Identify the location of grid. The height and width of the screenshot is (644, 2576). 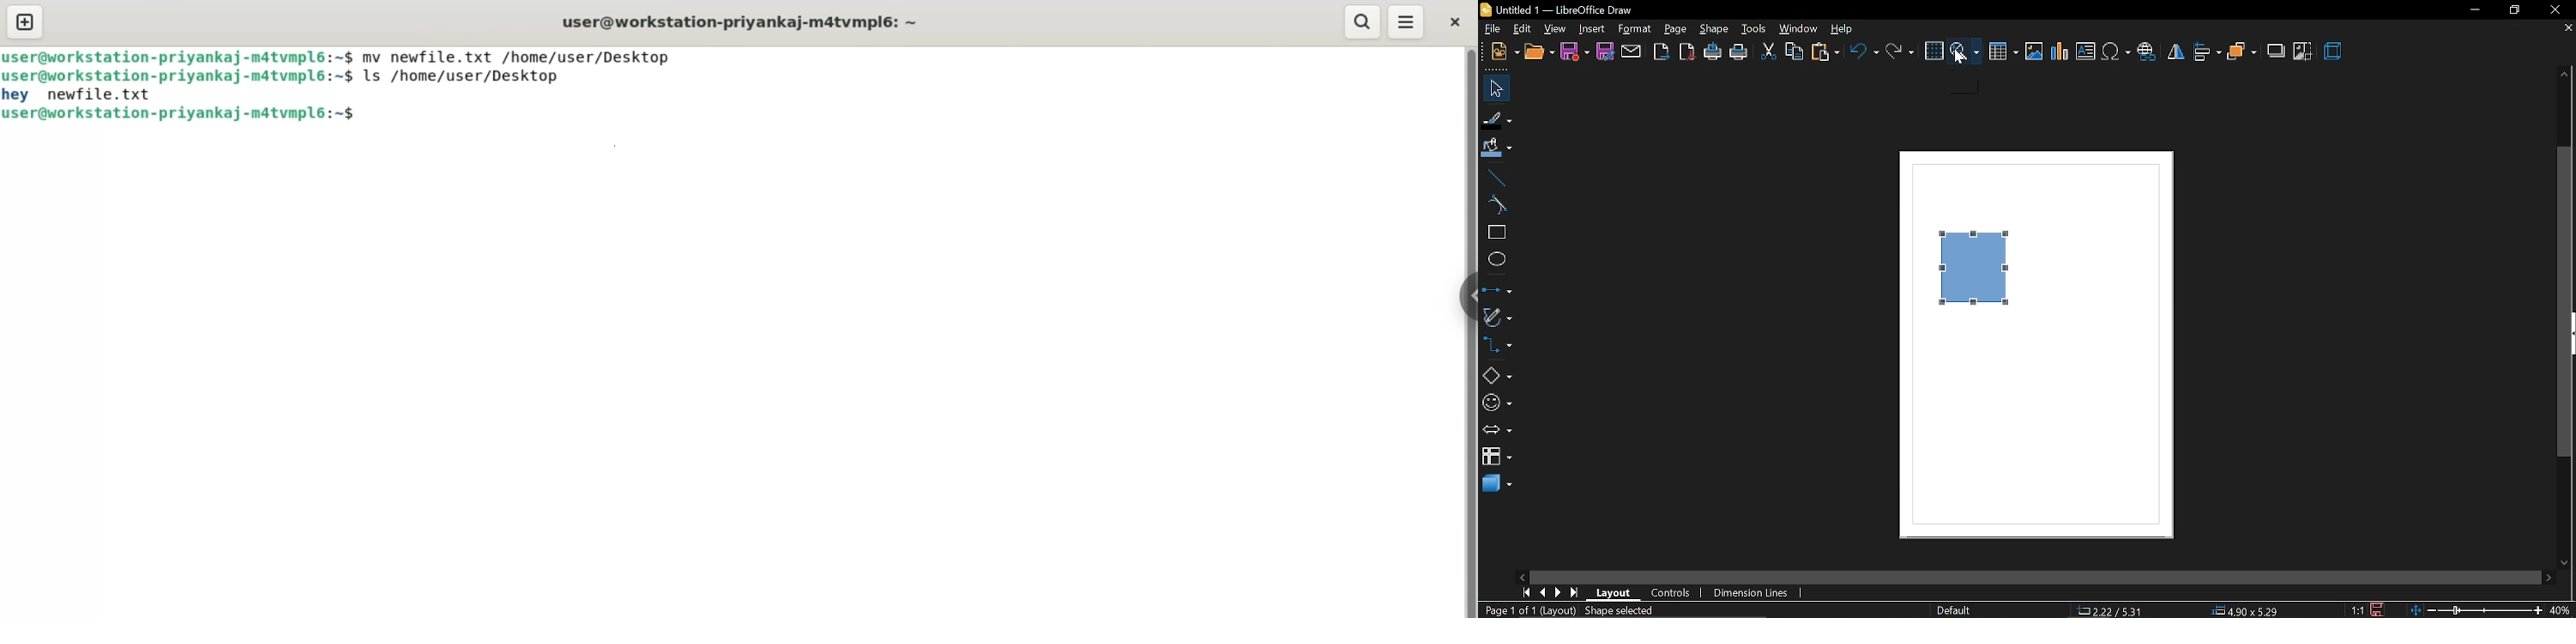
(1936, 51).